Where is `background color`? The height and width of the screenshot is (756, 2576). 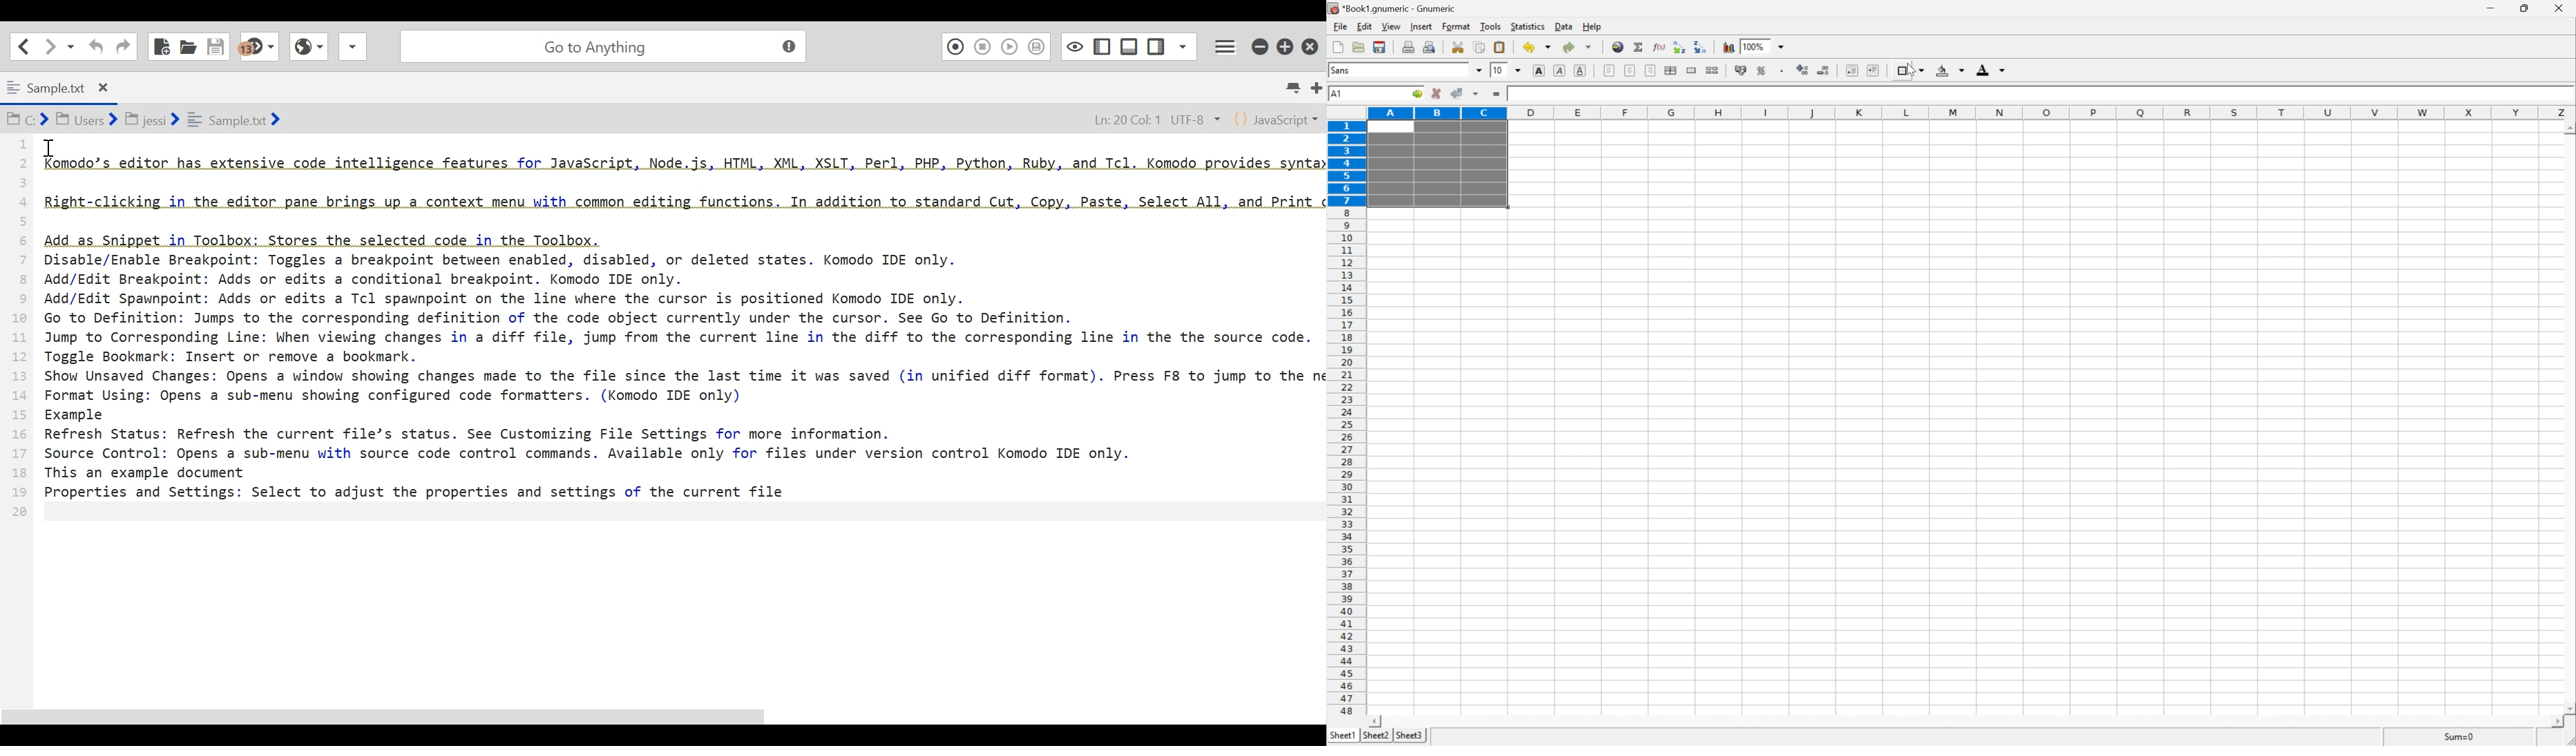 background color is located at coordinates (1951, 69).